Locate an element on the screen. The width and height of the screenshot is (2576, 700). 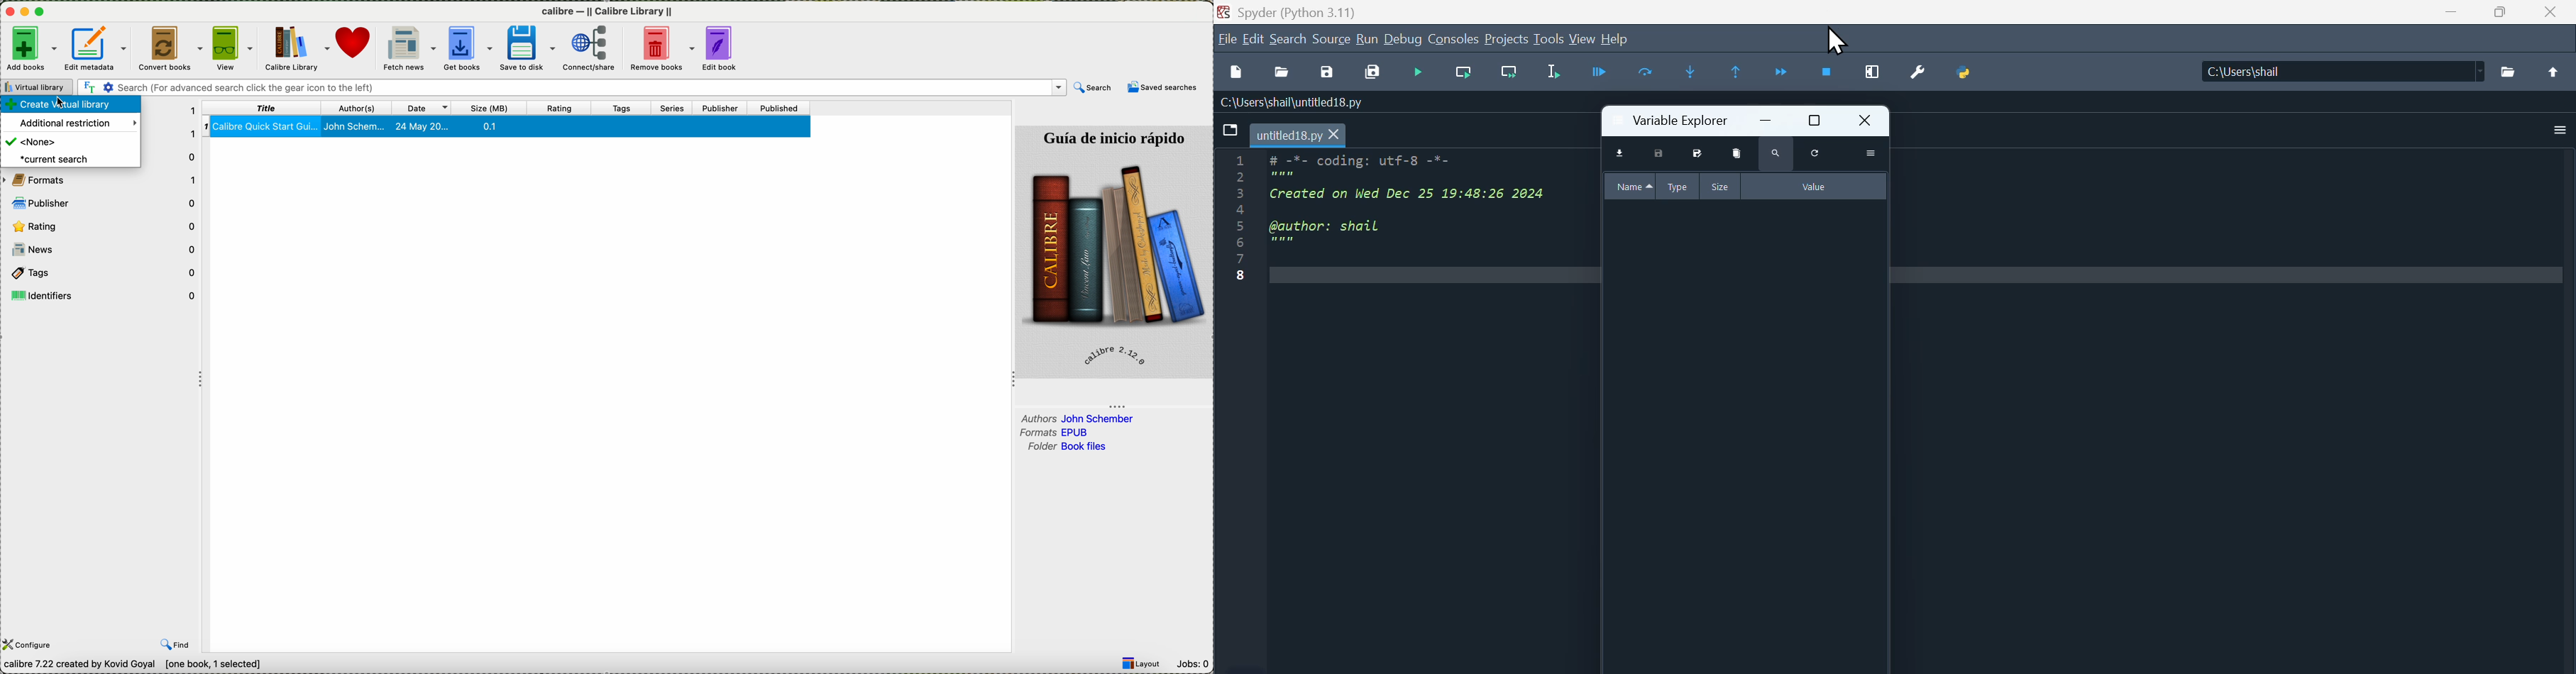
Stop Debugging is located at coordinates (1829, 77).